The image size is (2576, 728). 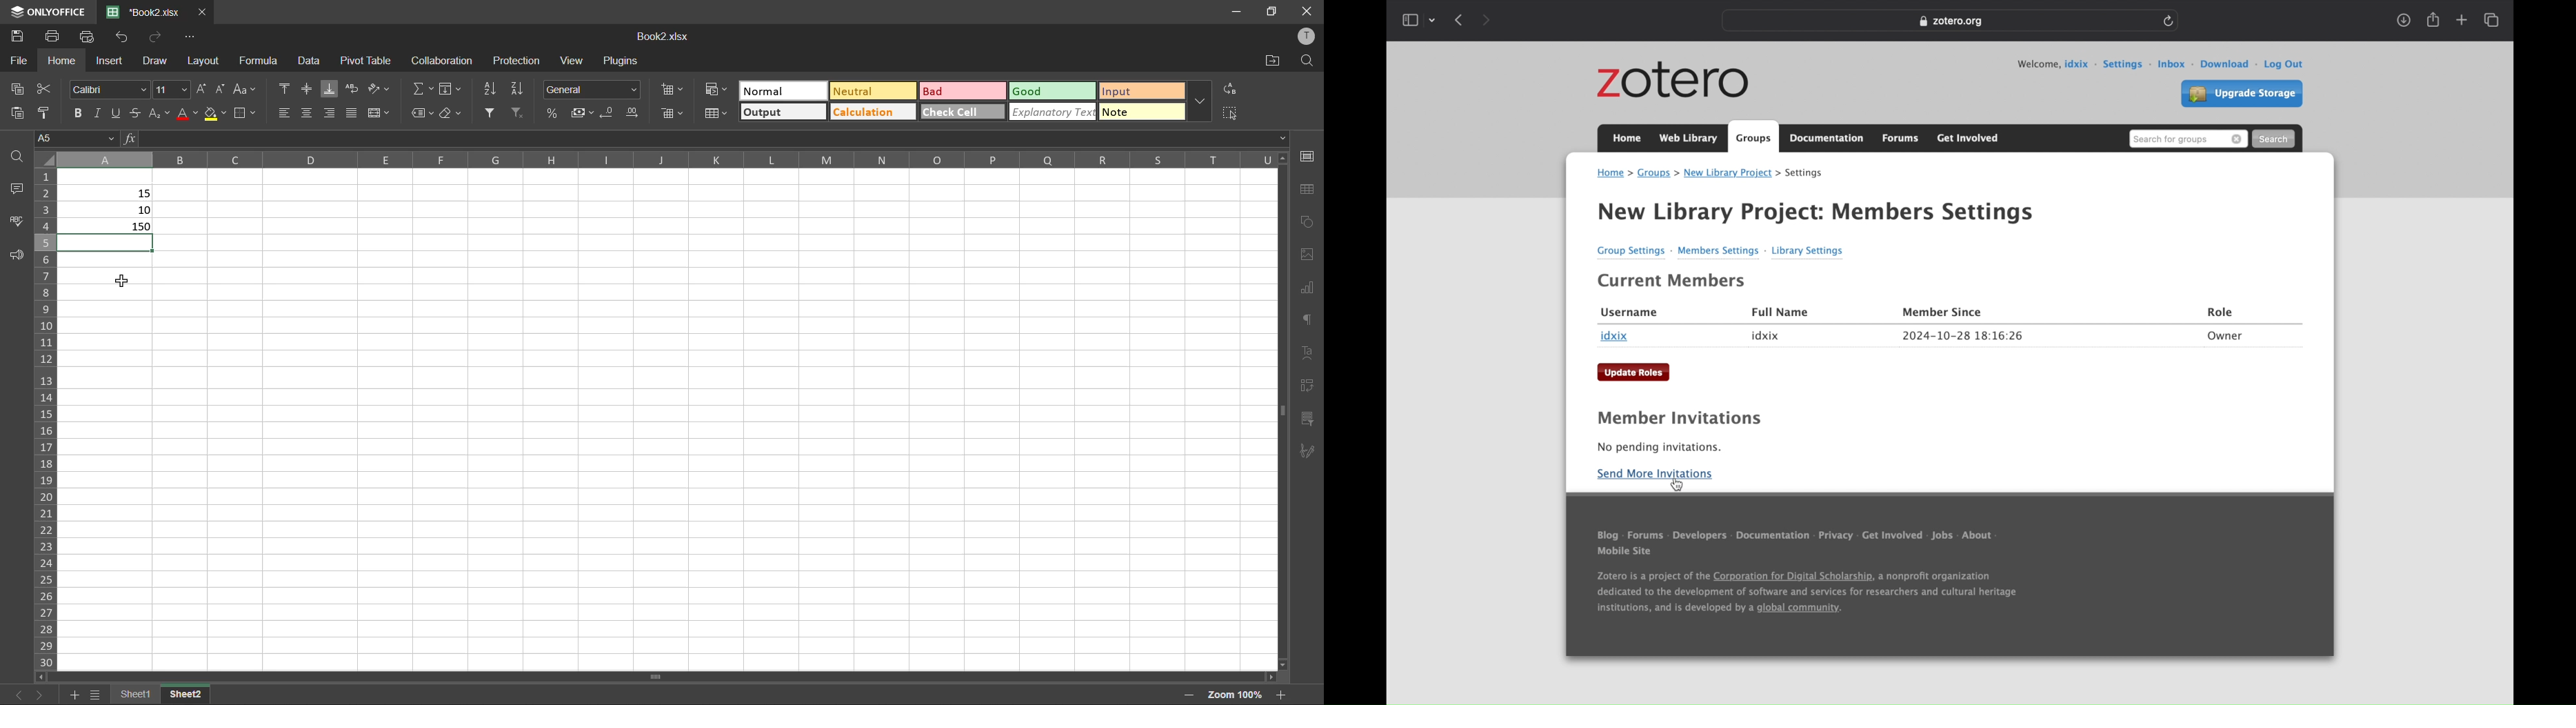 What do you see at coordinates (77, 110) in the screenshot?
I see `bold` at bounding box center [77, 110].